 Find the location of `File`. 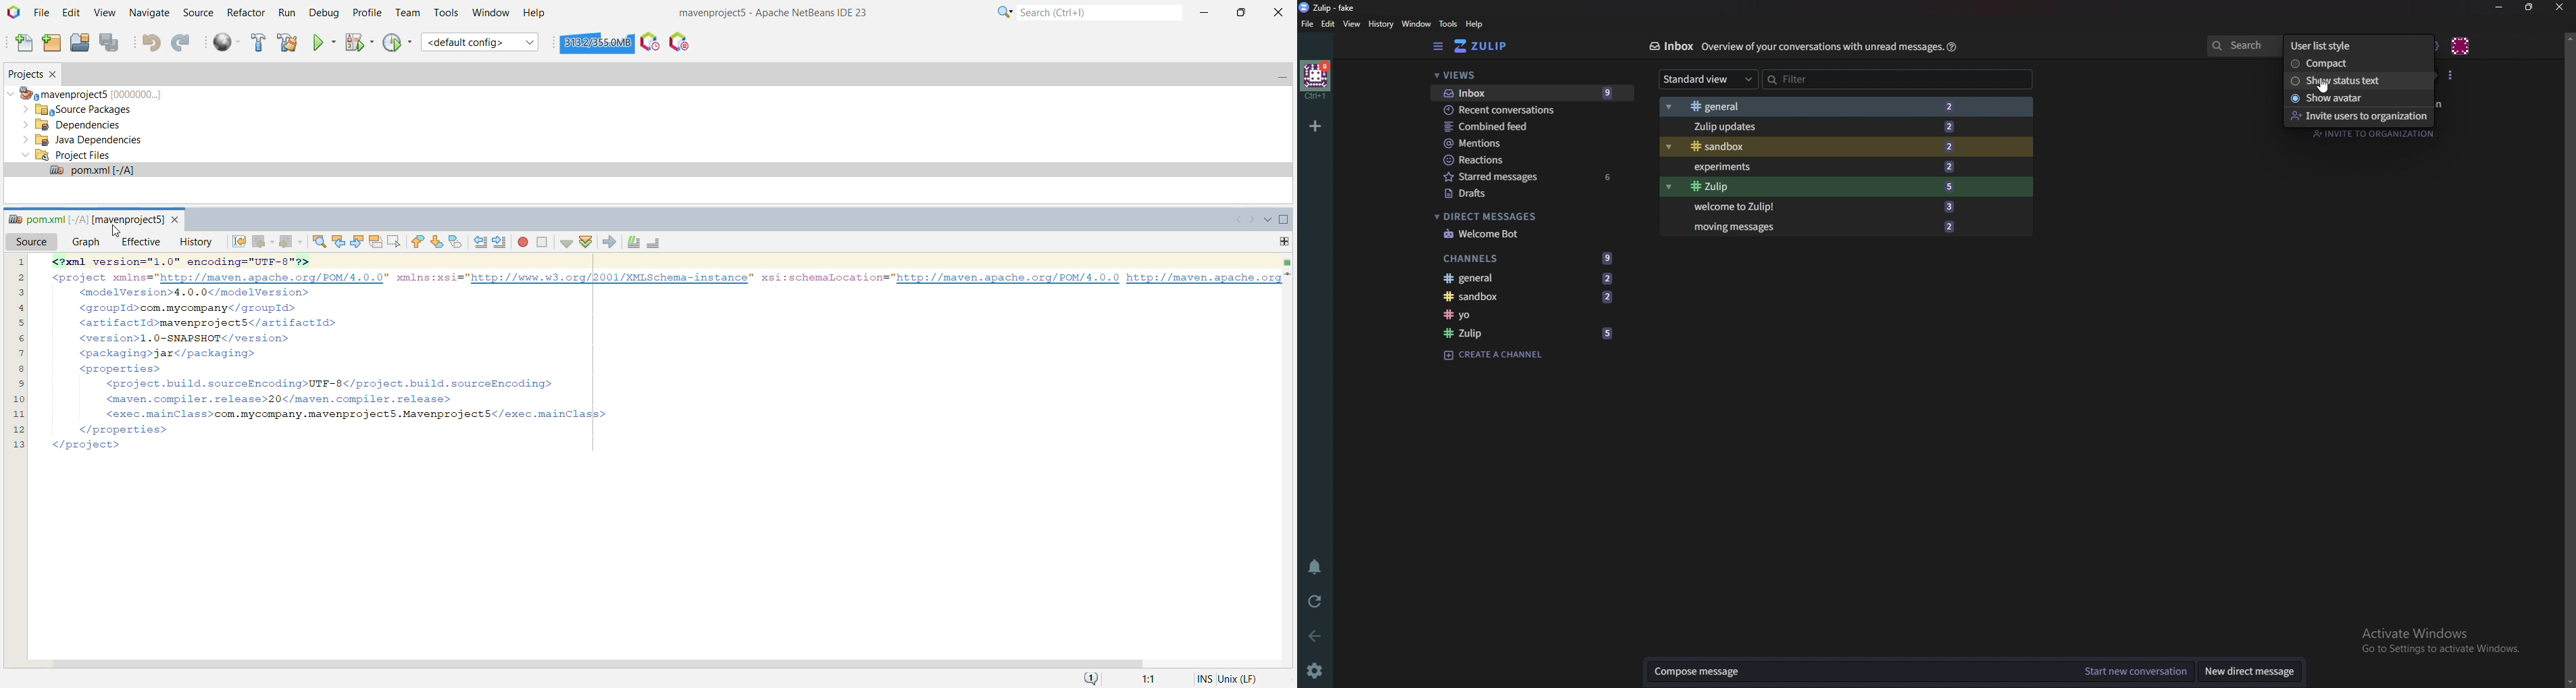

File is located at coordinates (1308, 23).